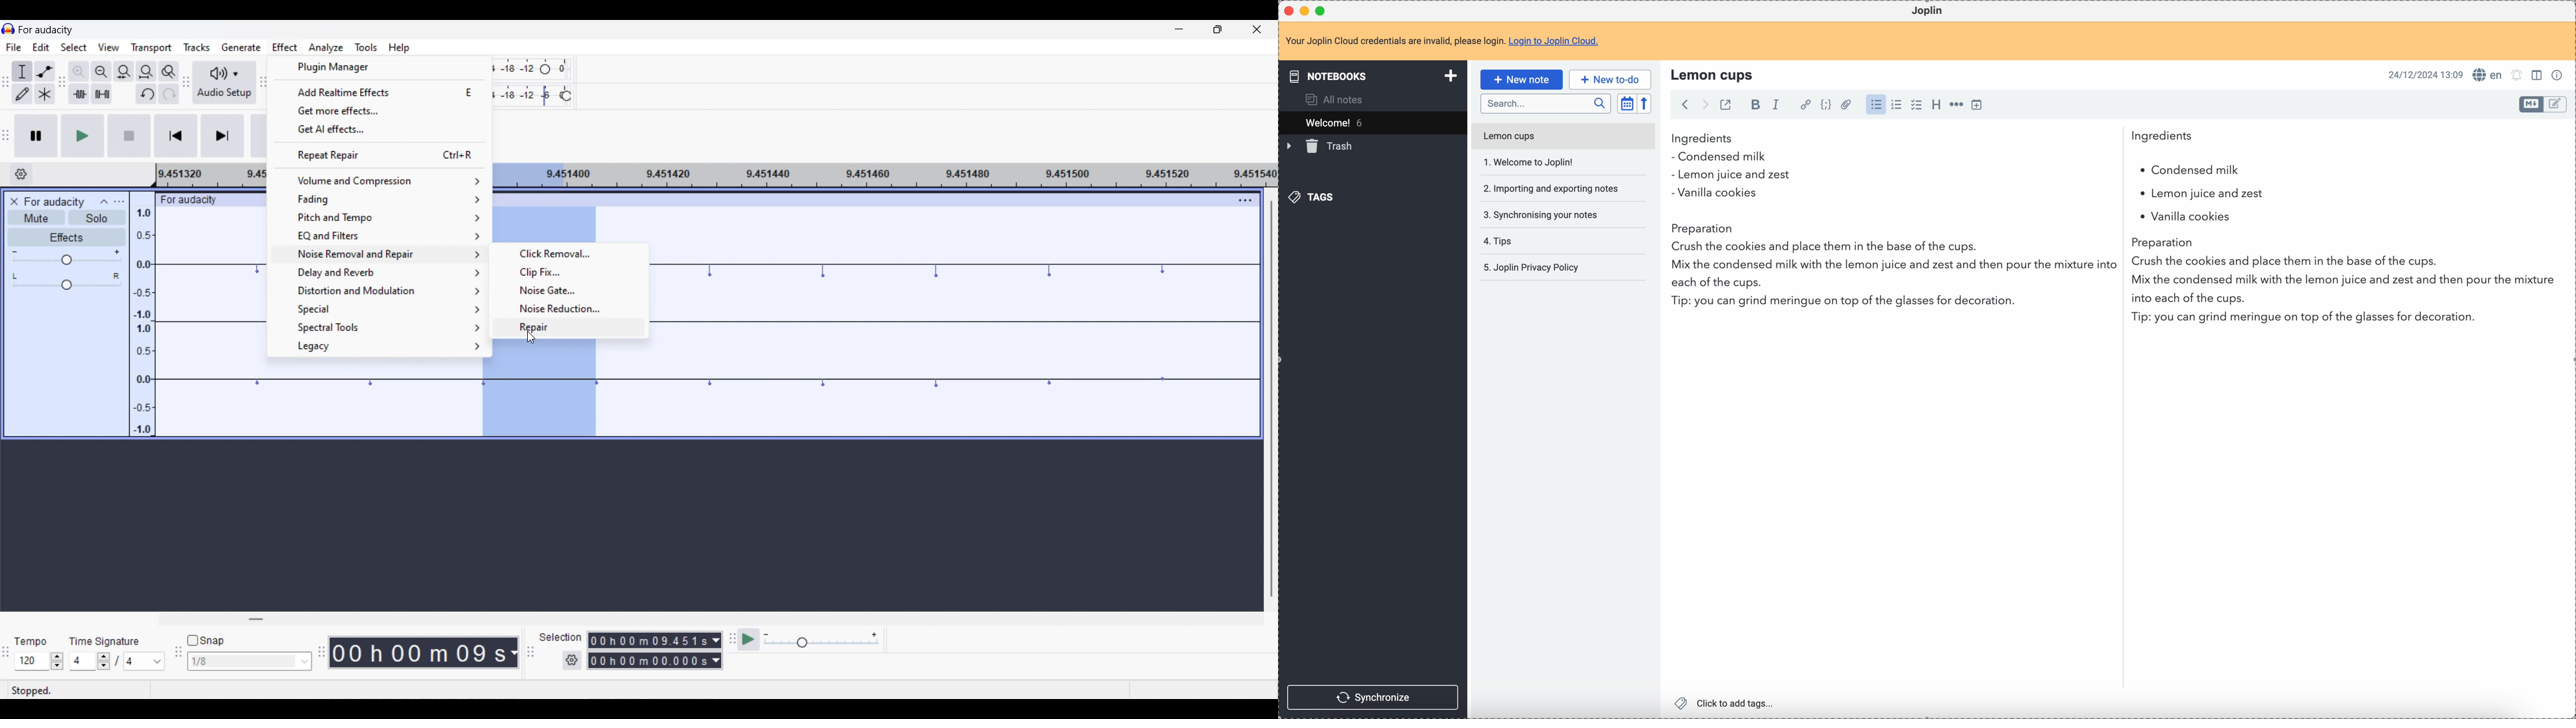  I want to click on condensed milk, so click(2189, 170).